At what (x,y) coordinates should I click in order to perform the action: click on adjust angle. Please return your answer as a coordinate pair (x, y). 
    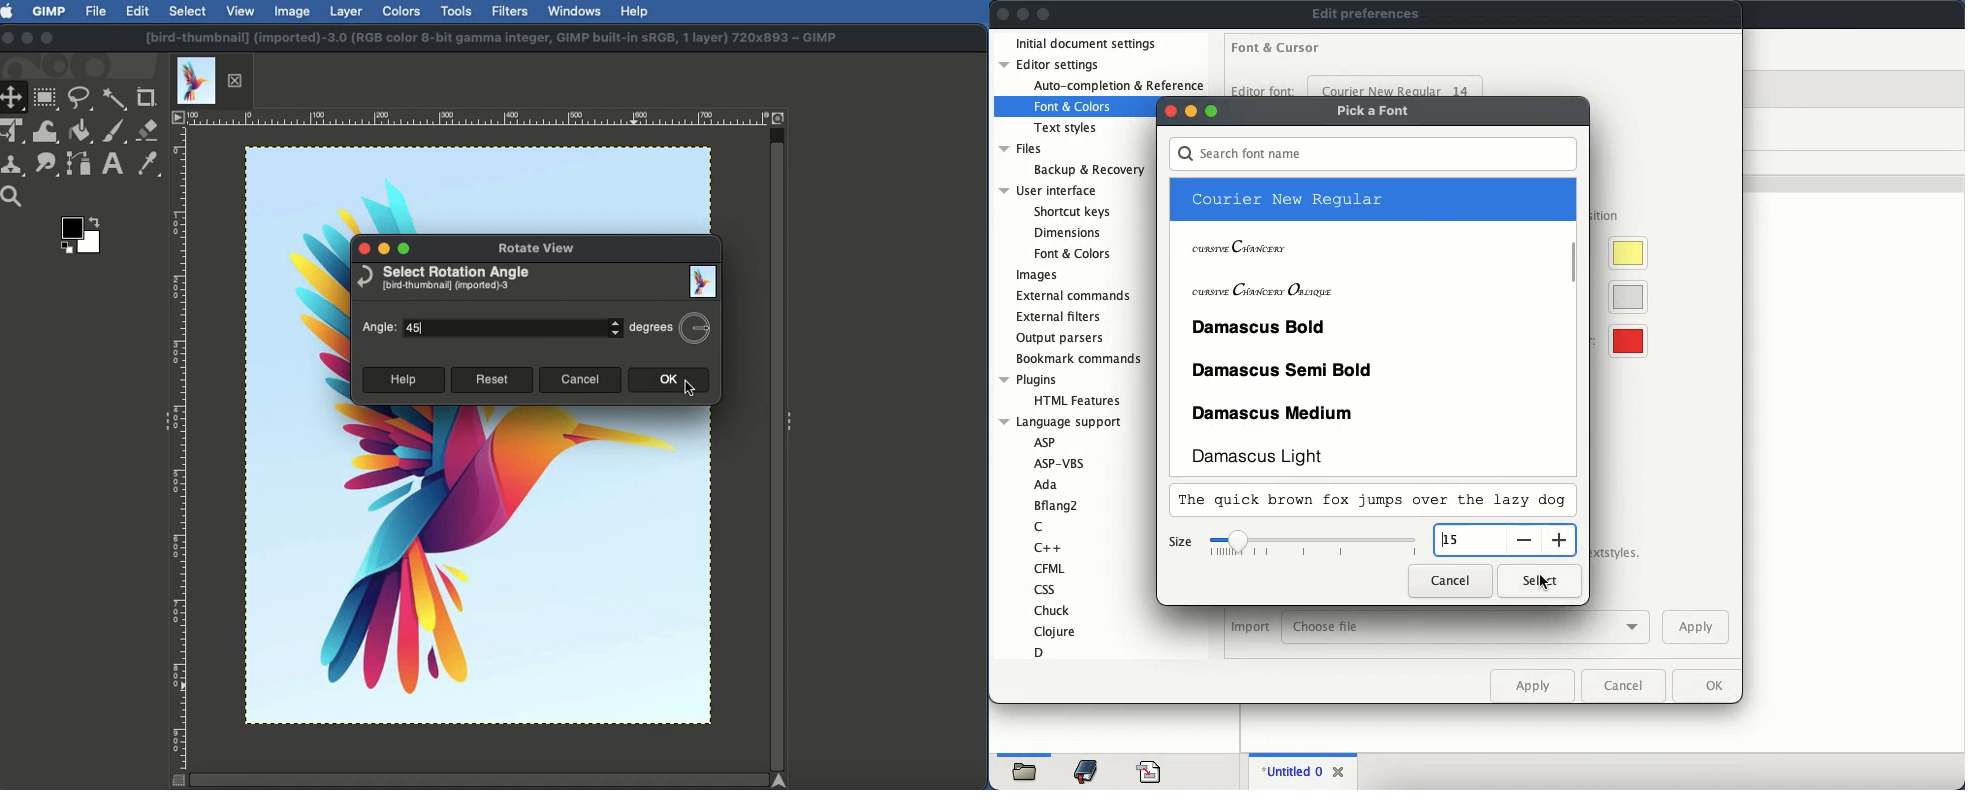
    Looking at the image, I should click on (613, 326).